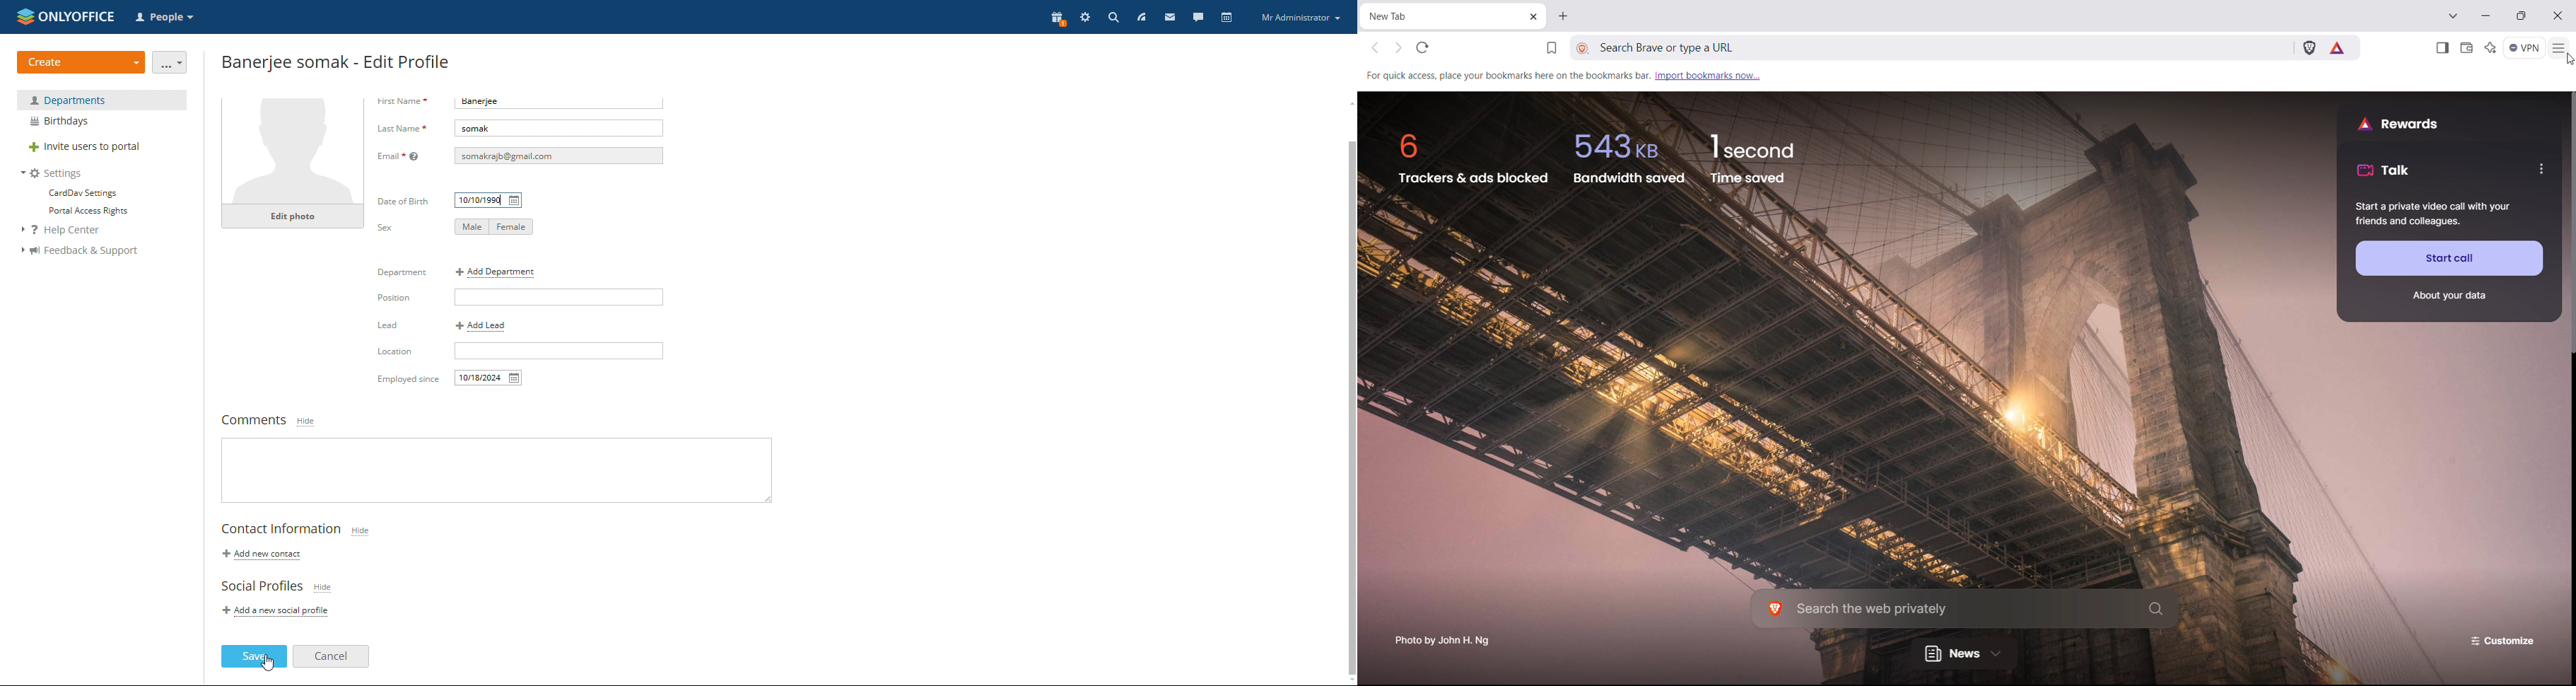 The image size is (2576, 700). What do you see at coordinates (489, 378) in the screenshot?
I see `employed since` at bounding box center [489, 378].